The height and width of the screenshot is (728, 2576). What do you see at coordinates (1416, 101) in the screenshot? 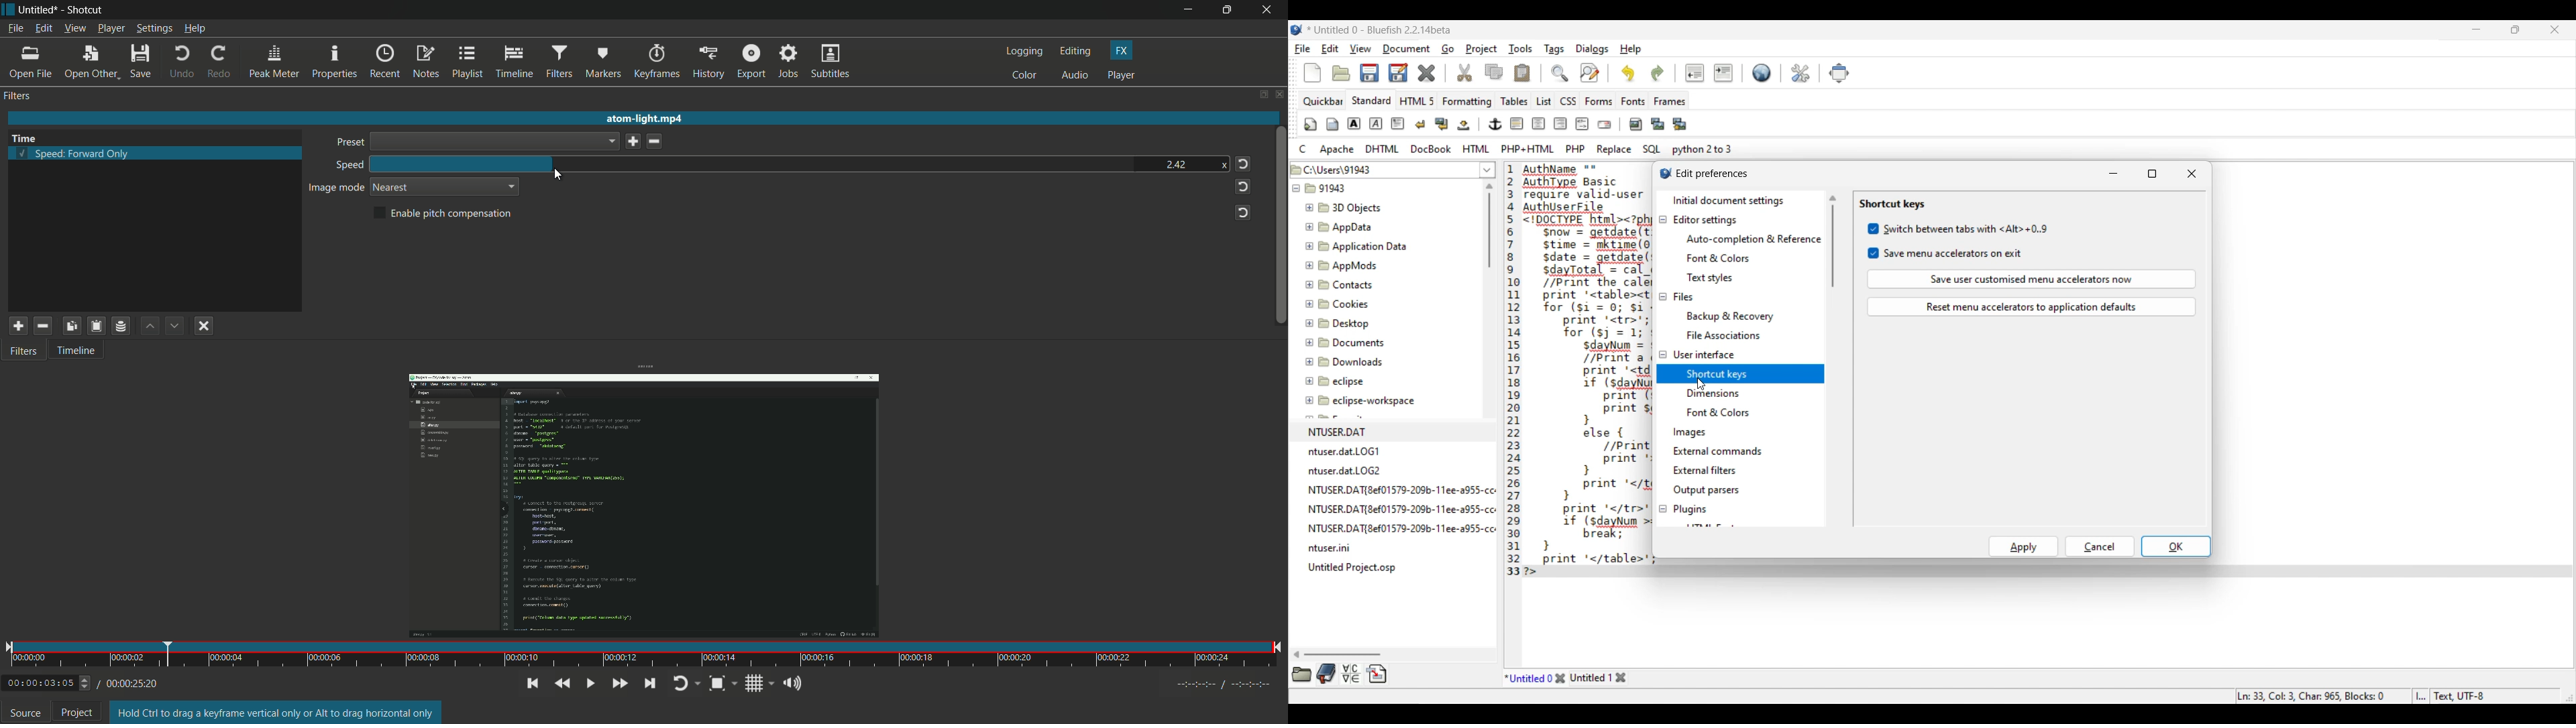
I see `HTML 5 menu` at bounding box center [1416, 101].